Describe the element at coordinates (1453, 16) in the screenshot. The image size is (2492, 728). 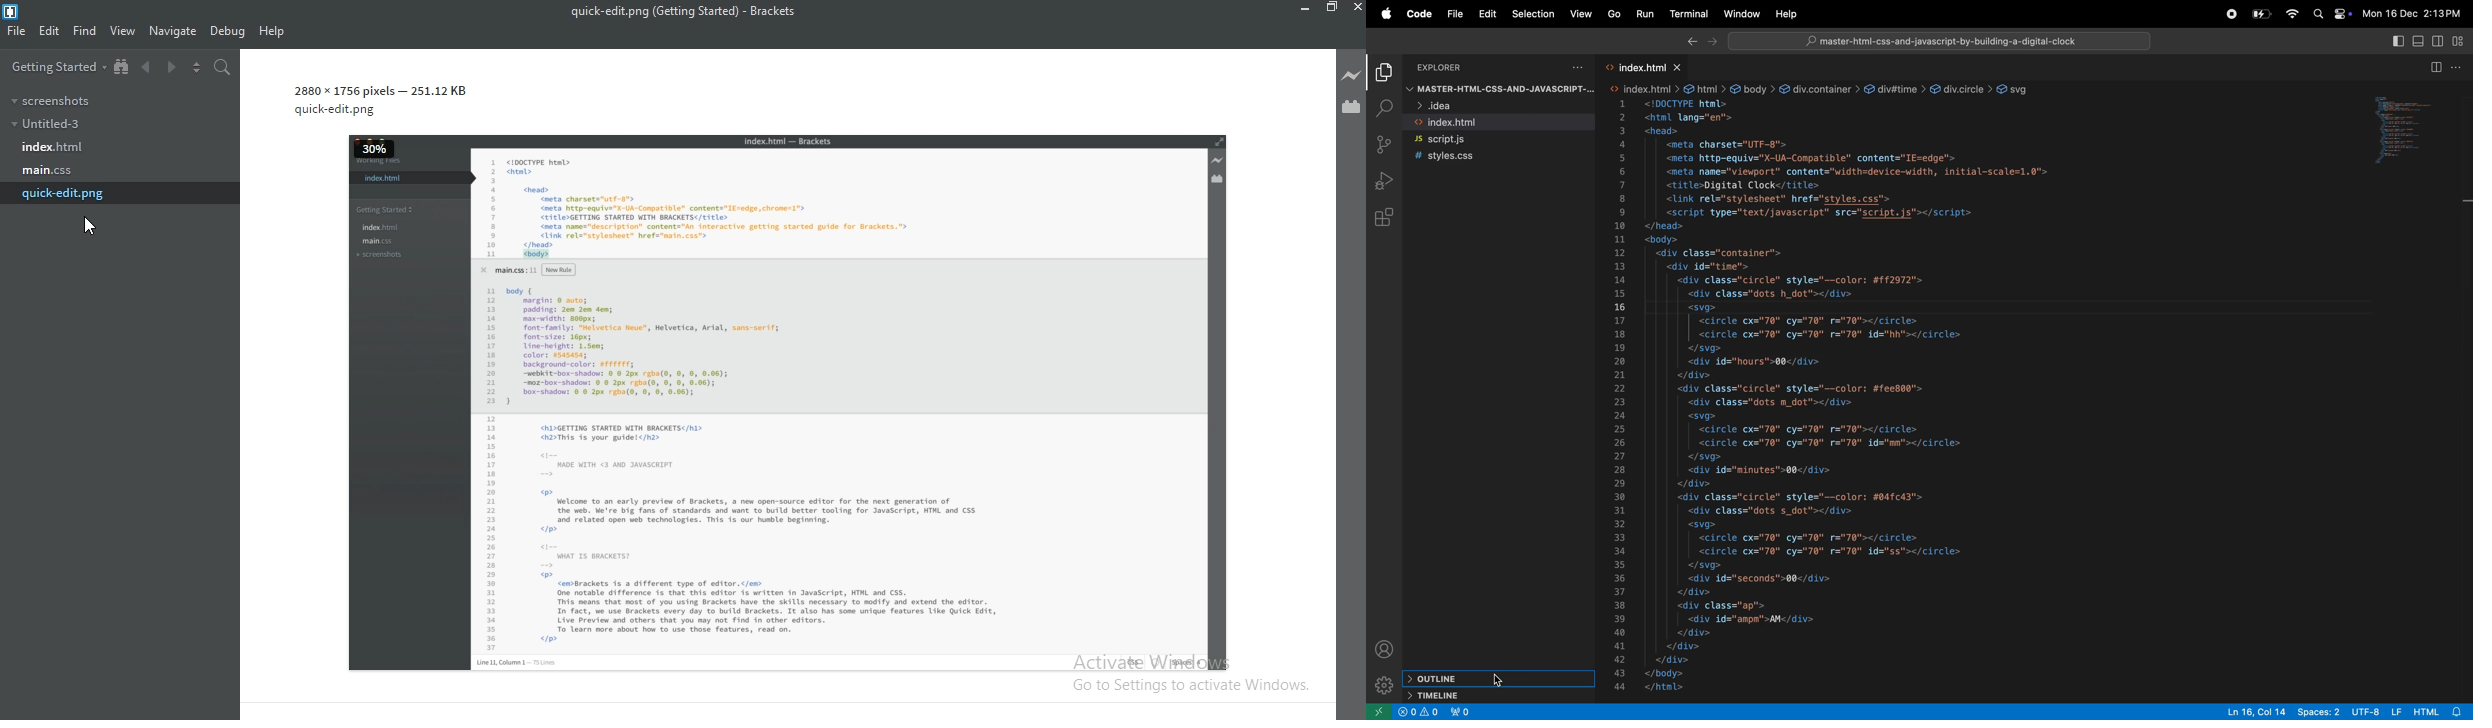
I see `file` at that location.